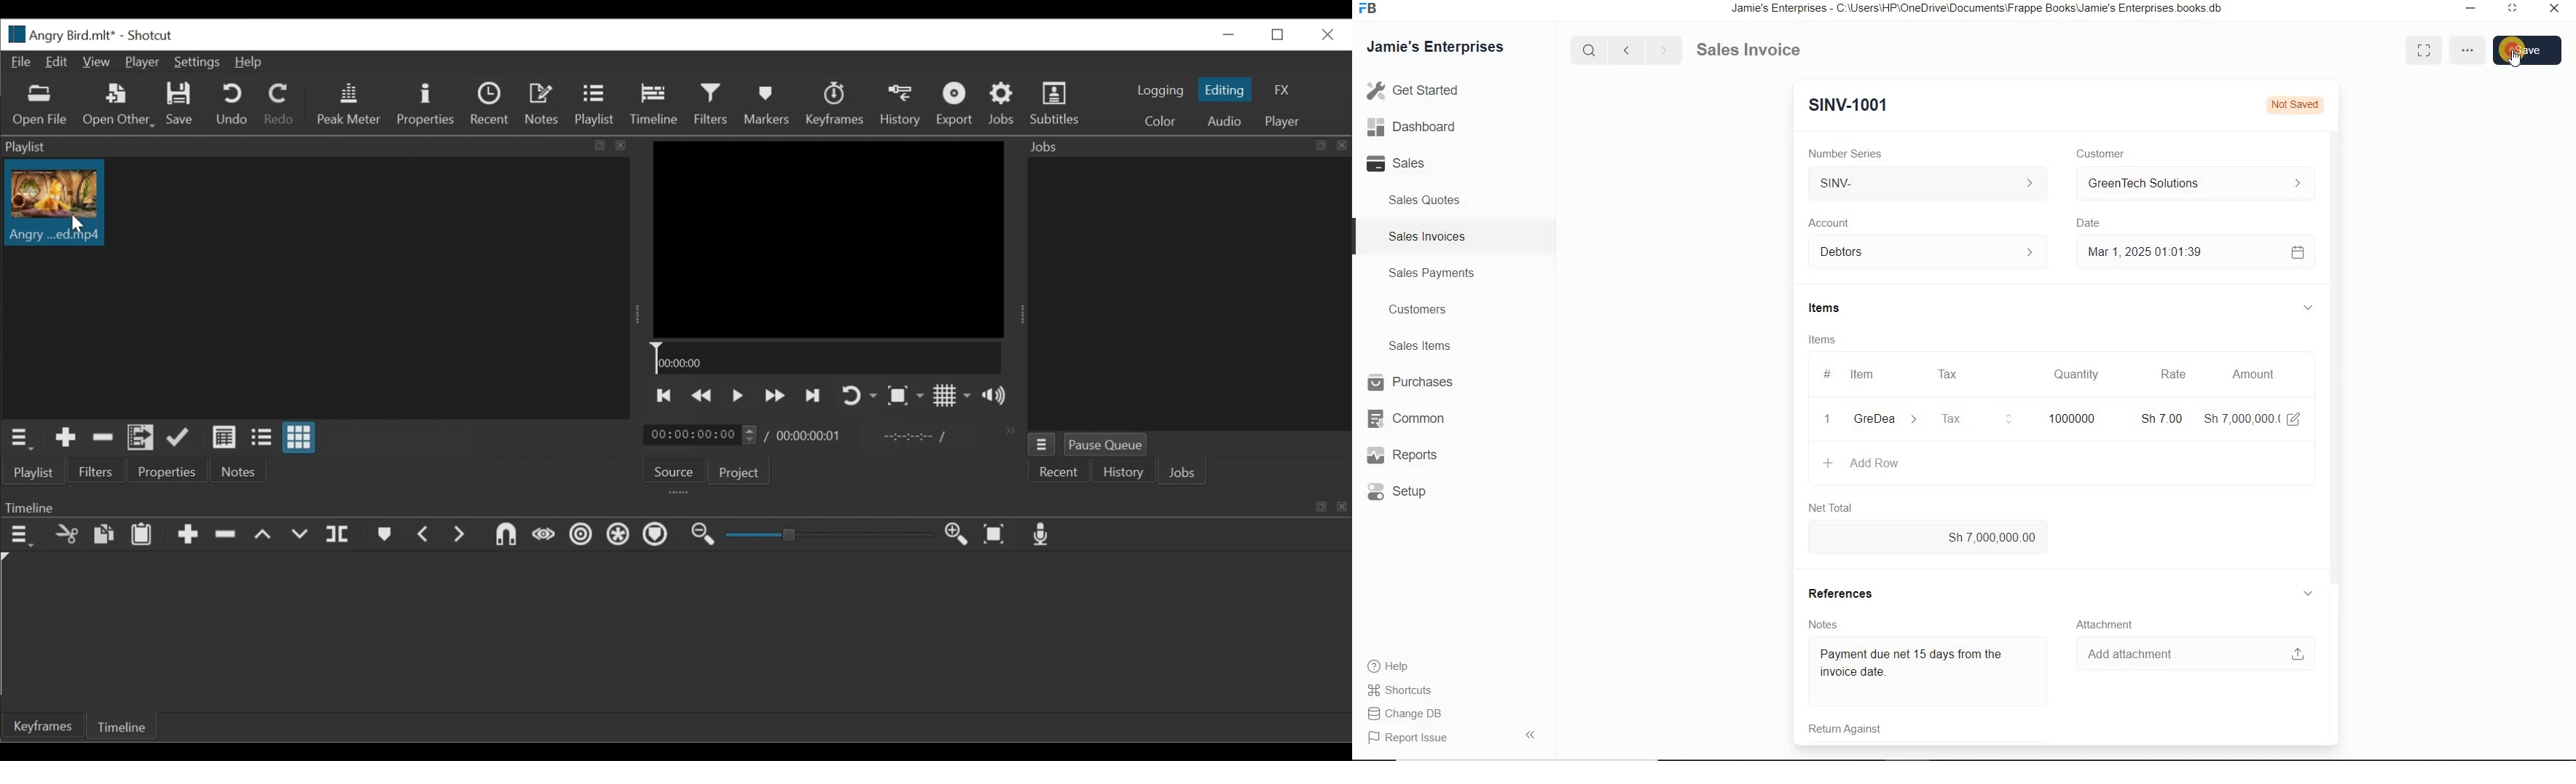  I want to click on Jobs Panel, so click(1195, 295).